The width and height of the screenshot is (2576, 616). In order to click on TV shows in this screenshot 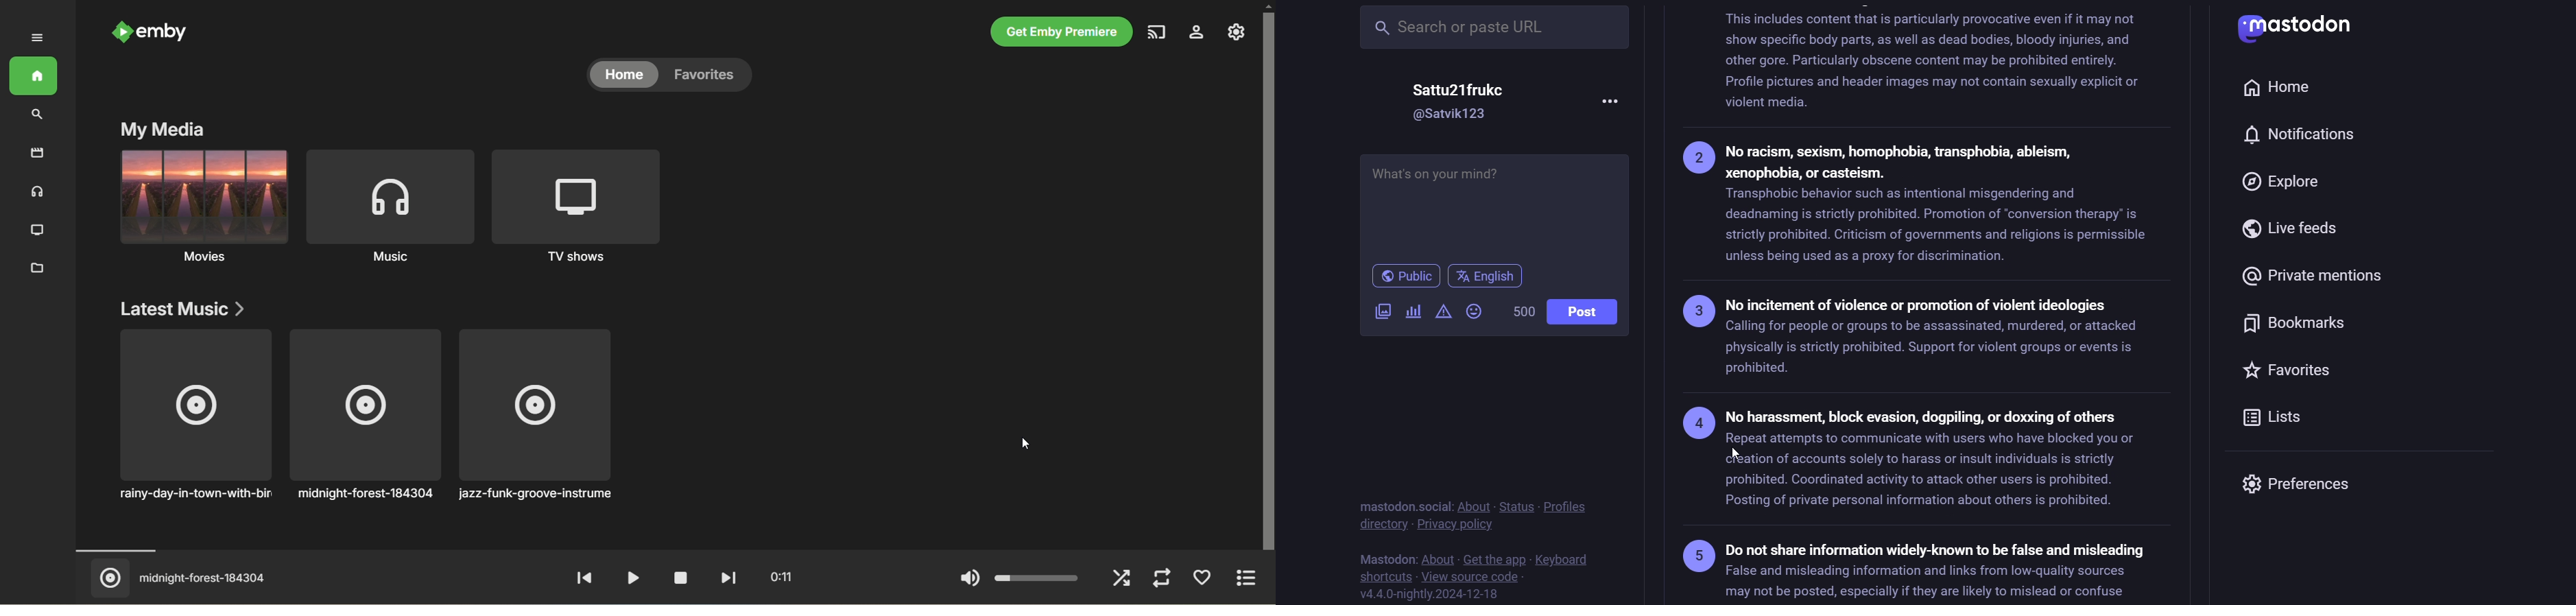, I will do `click(35, 230)`.